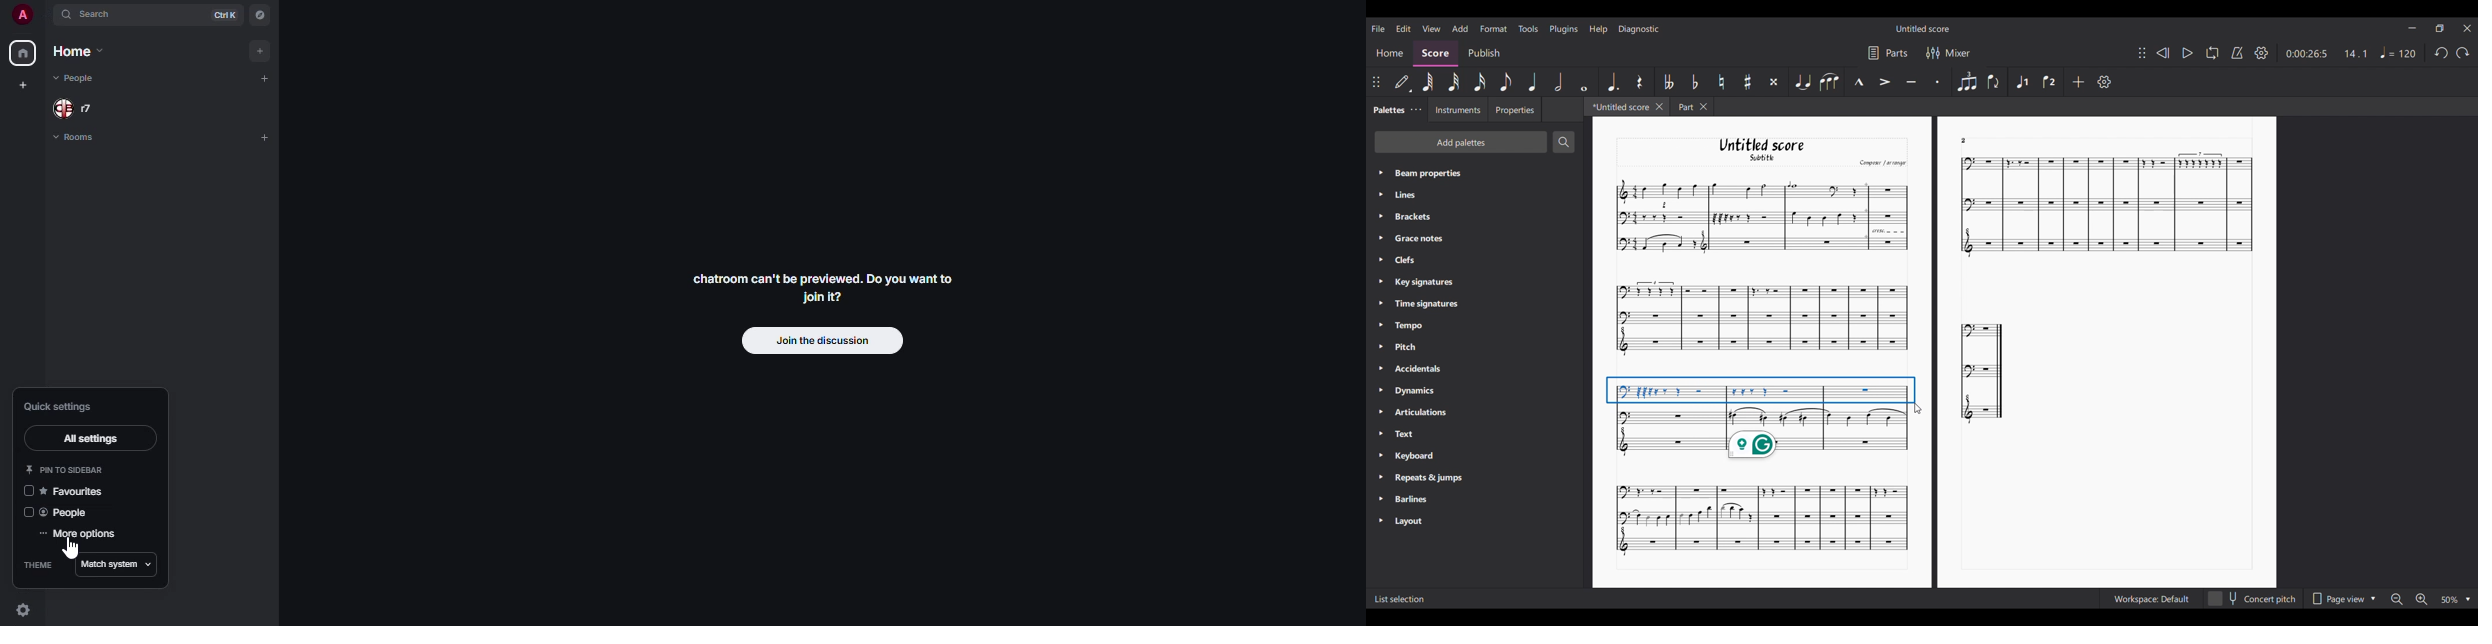 This screenshot has height=644, width=2492. Describe the element at coordinates (1412, 392) in the screenshot. I see `> Dynamics` at that location.